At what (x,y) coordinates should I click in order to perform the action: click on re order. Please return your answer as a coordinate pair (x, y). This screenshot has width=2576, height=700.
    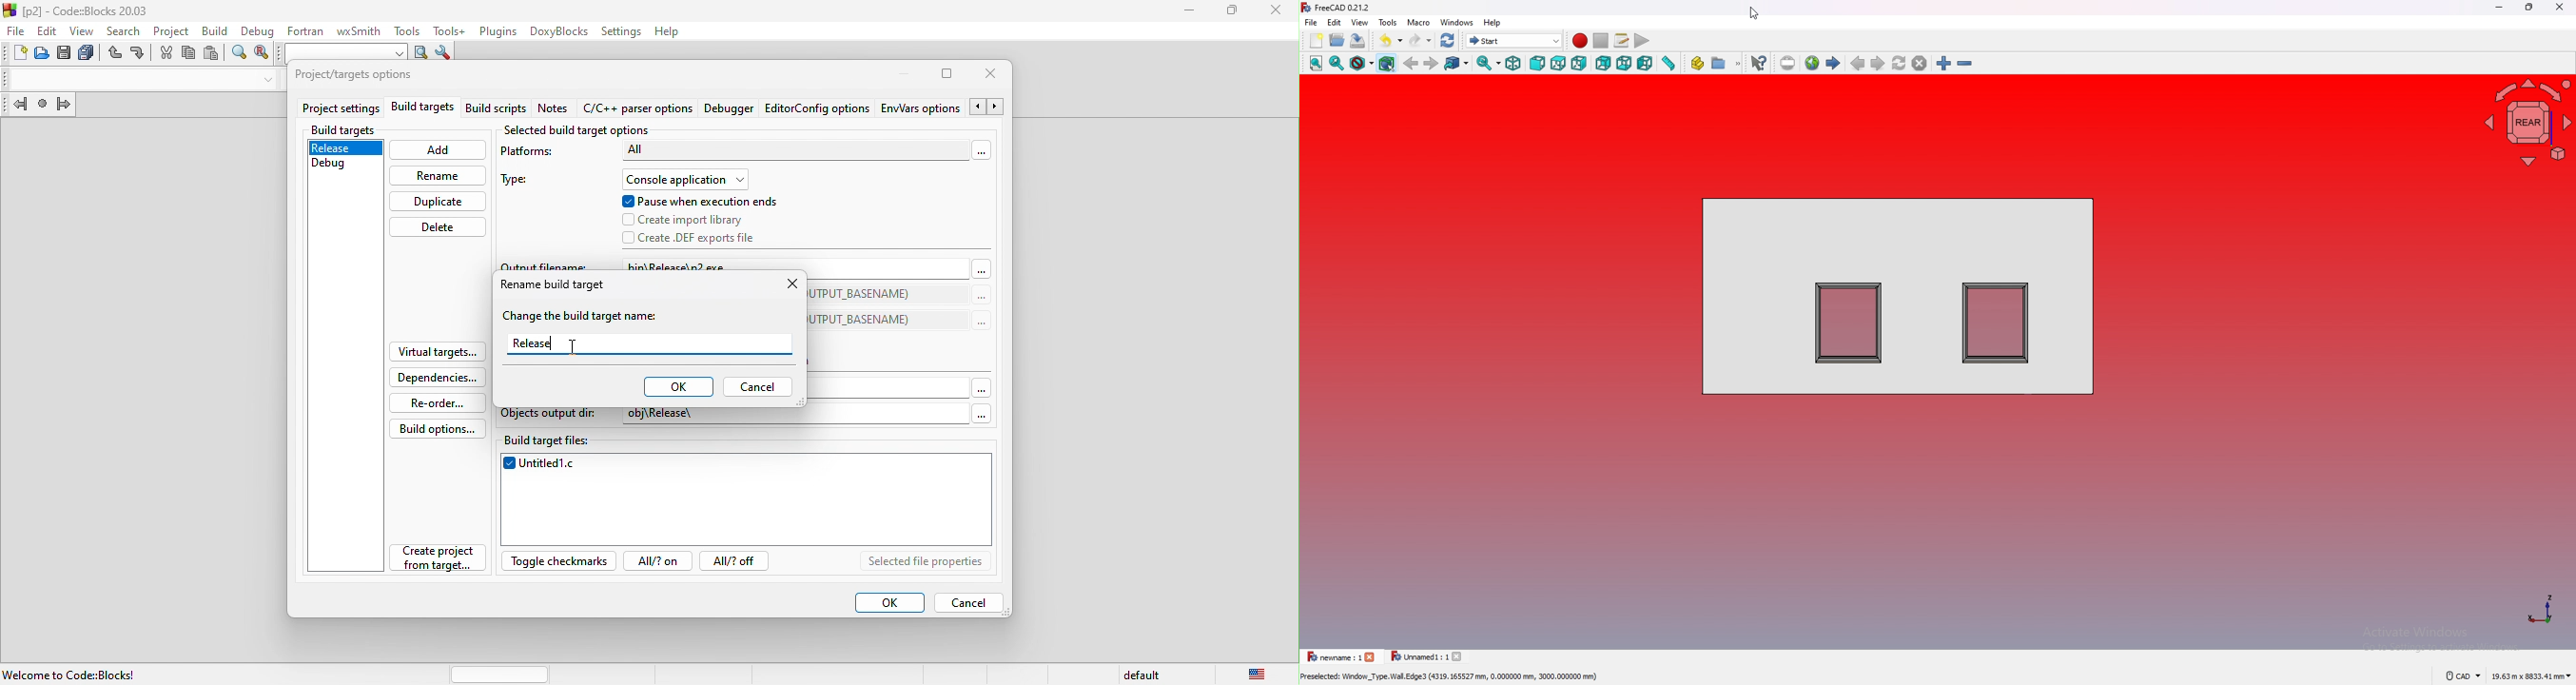
    Looking at the image, I should click on (440, 402).